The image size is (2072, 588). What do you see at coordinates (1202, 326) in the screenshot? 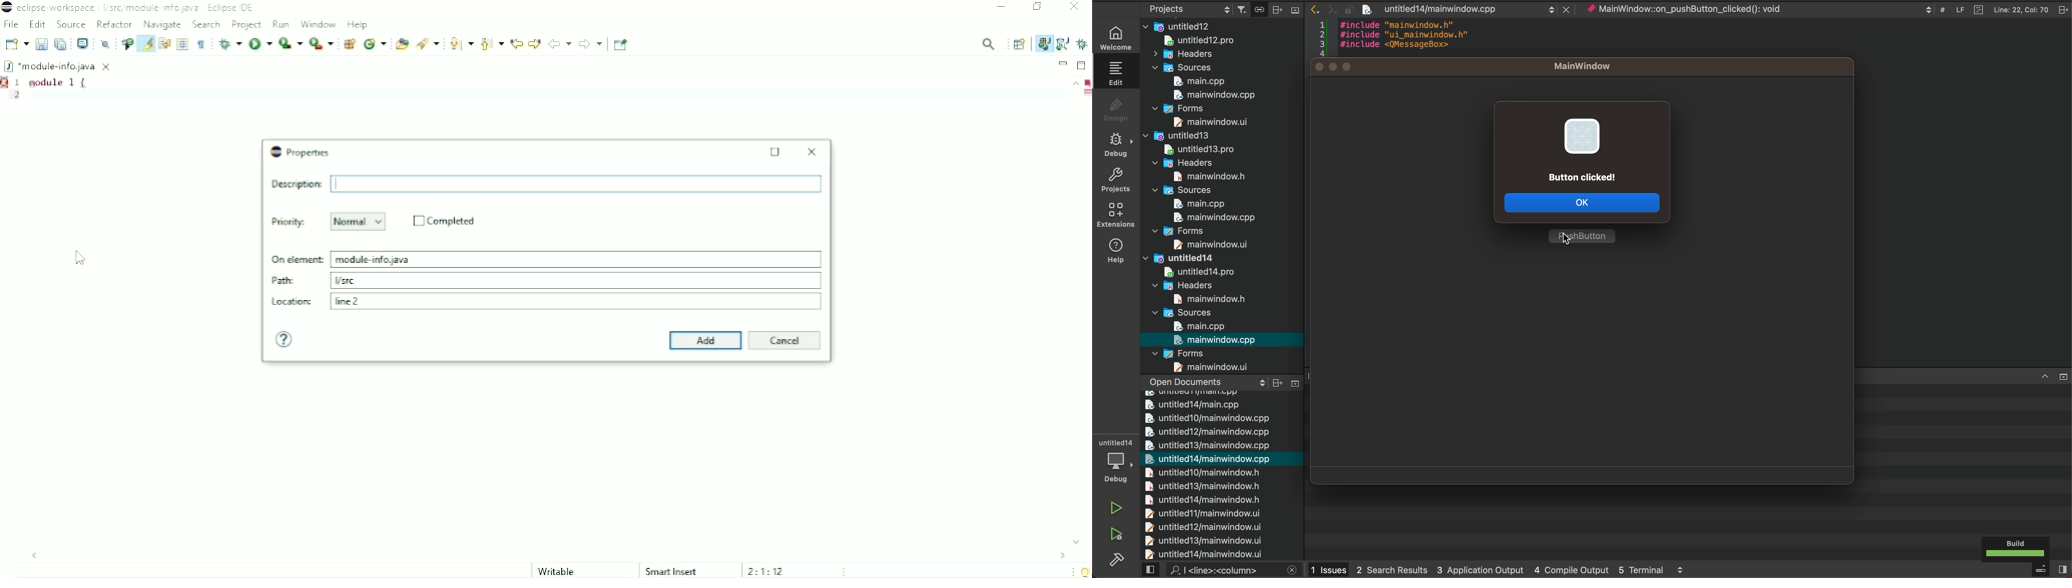
I see `main.cpp` at bounding box center [1202, 326].